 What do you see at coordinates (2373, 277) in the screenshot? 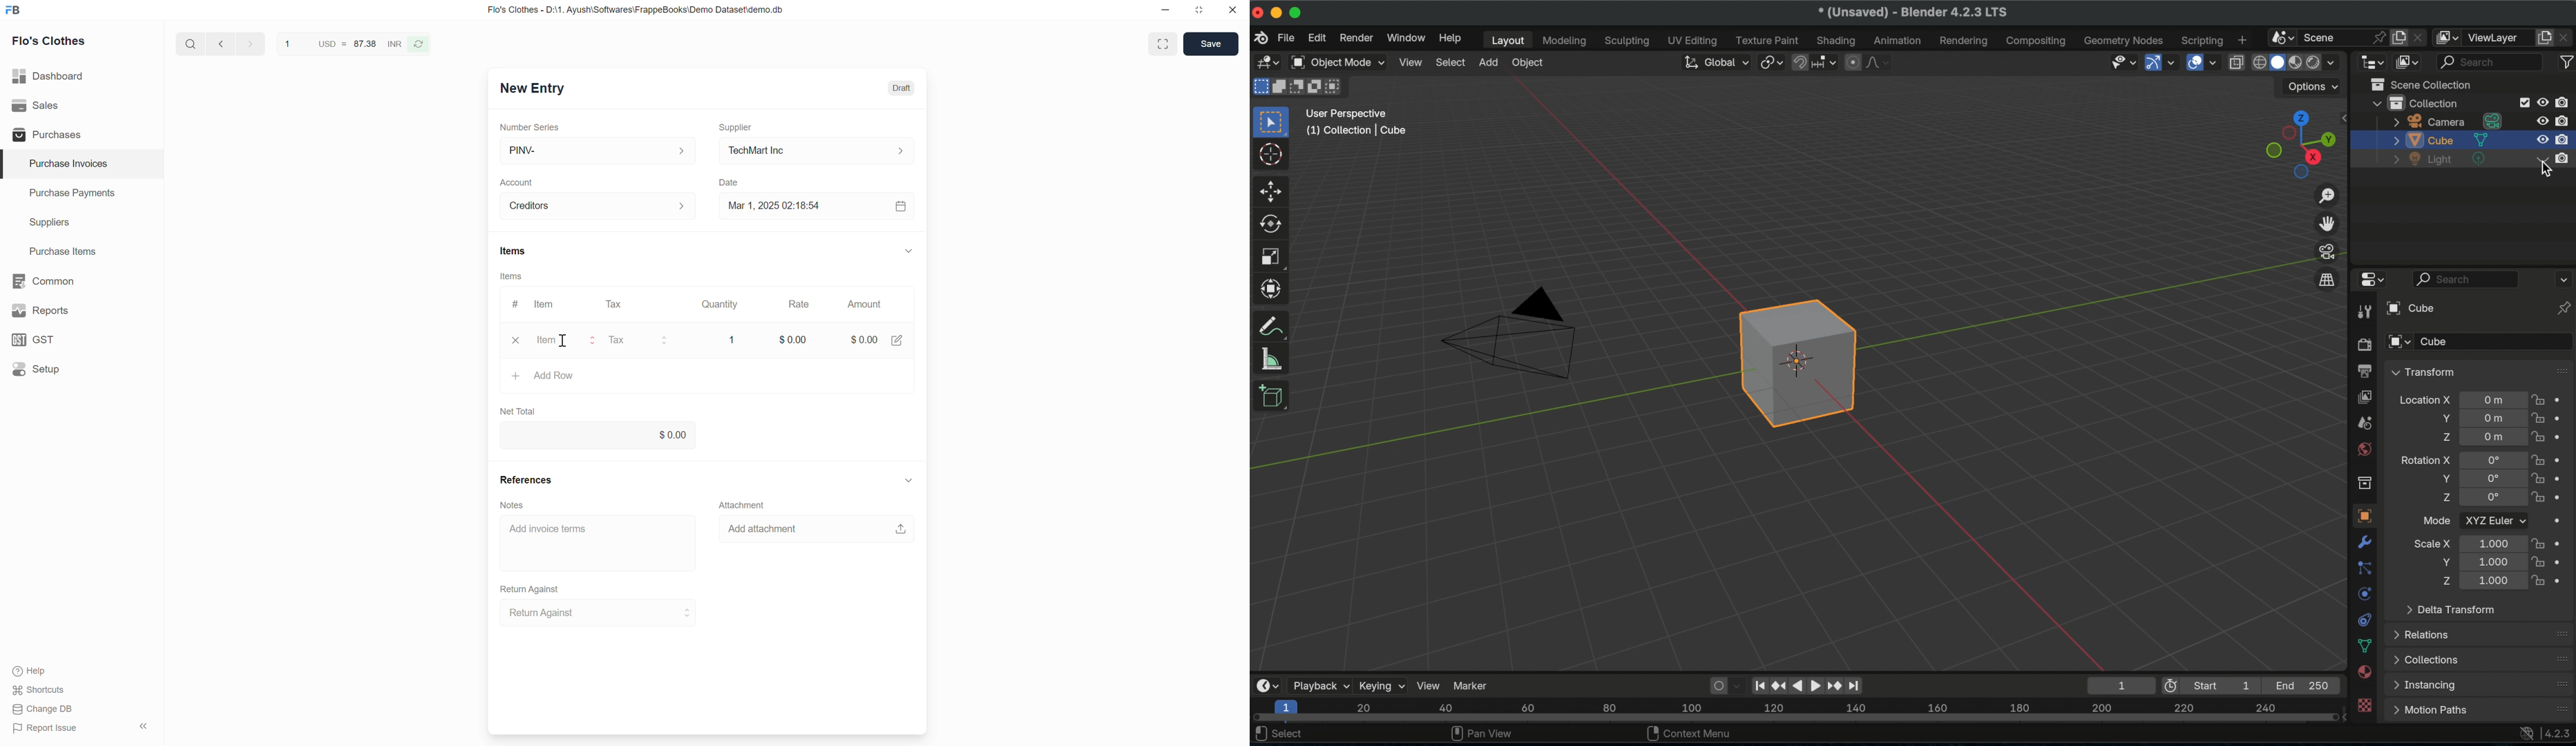
I see `` at bounding box center [2373, 277].